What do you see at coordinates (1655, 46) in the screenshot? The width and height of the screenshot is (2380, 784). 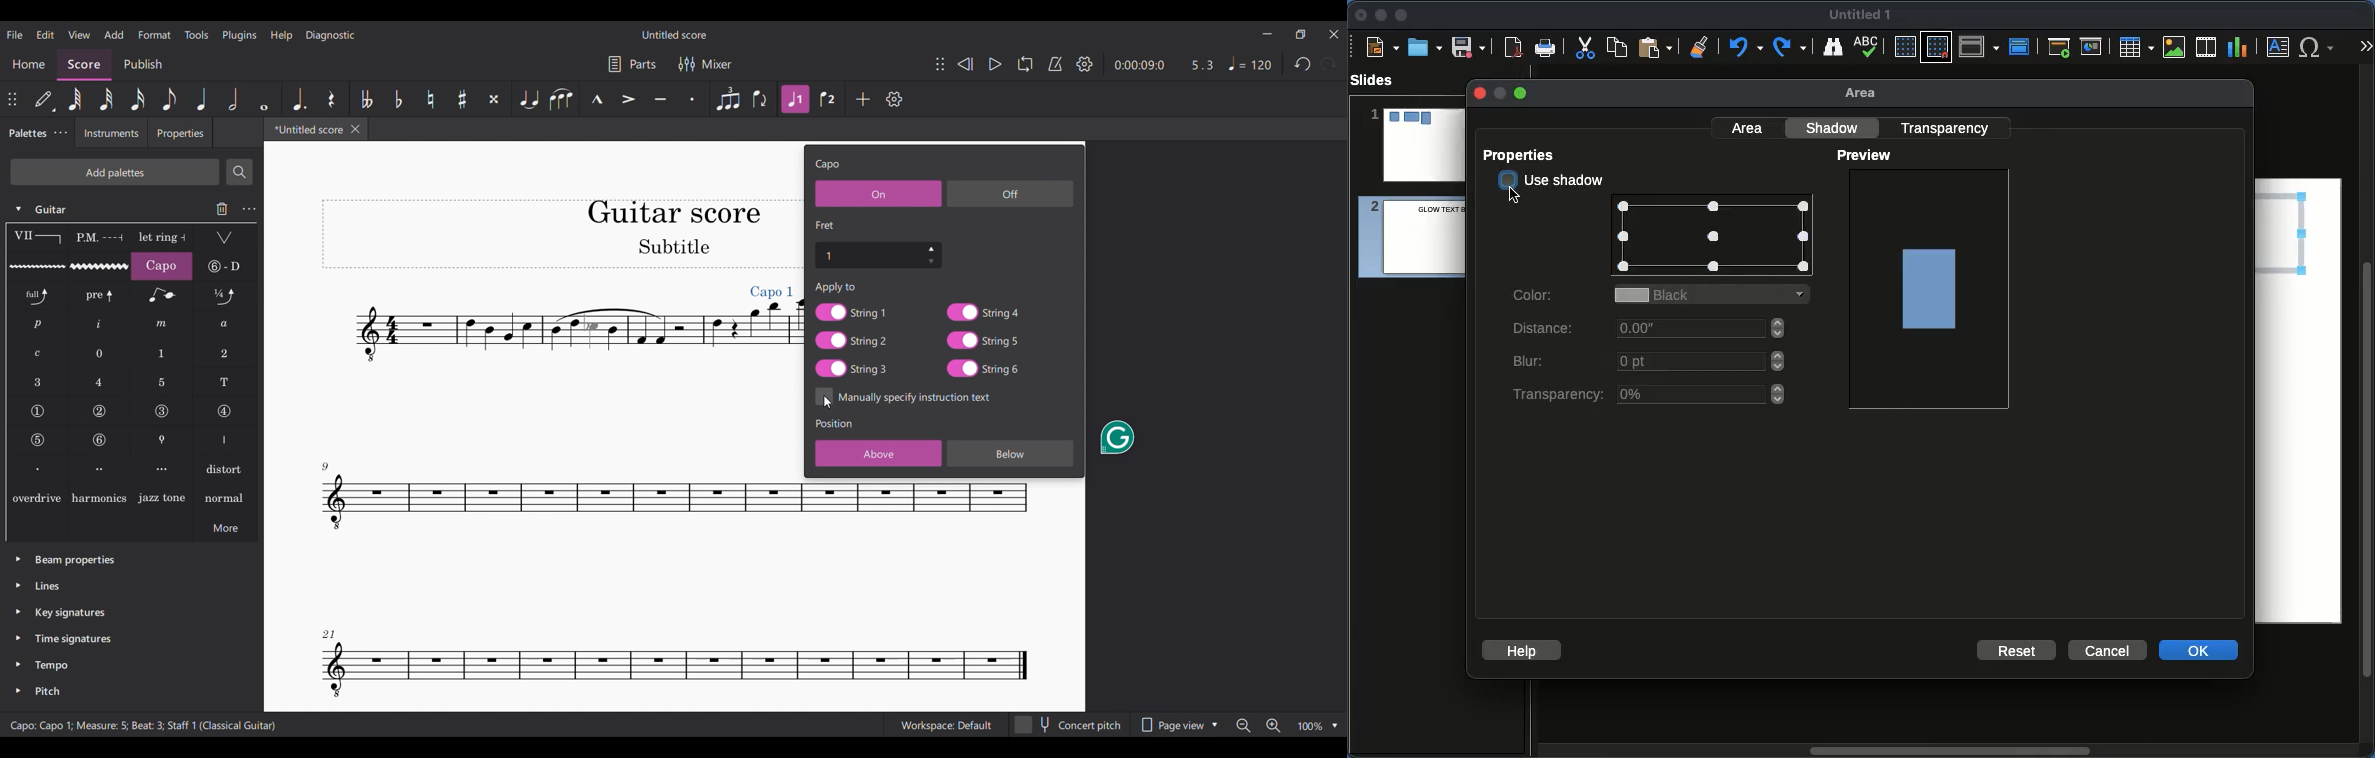 I see `Paste` at bounding box center [1655, 46].